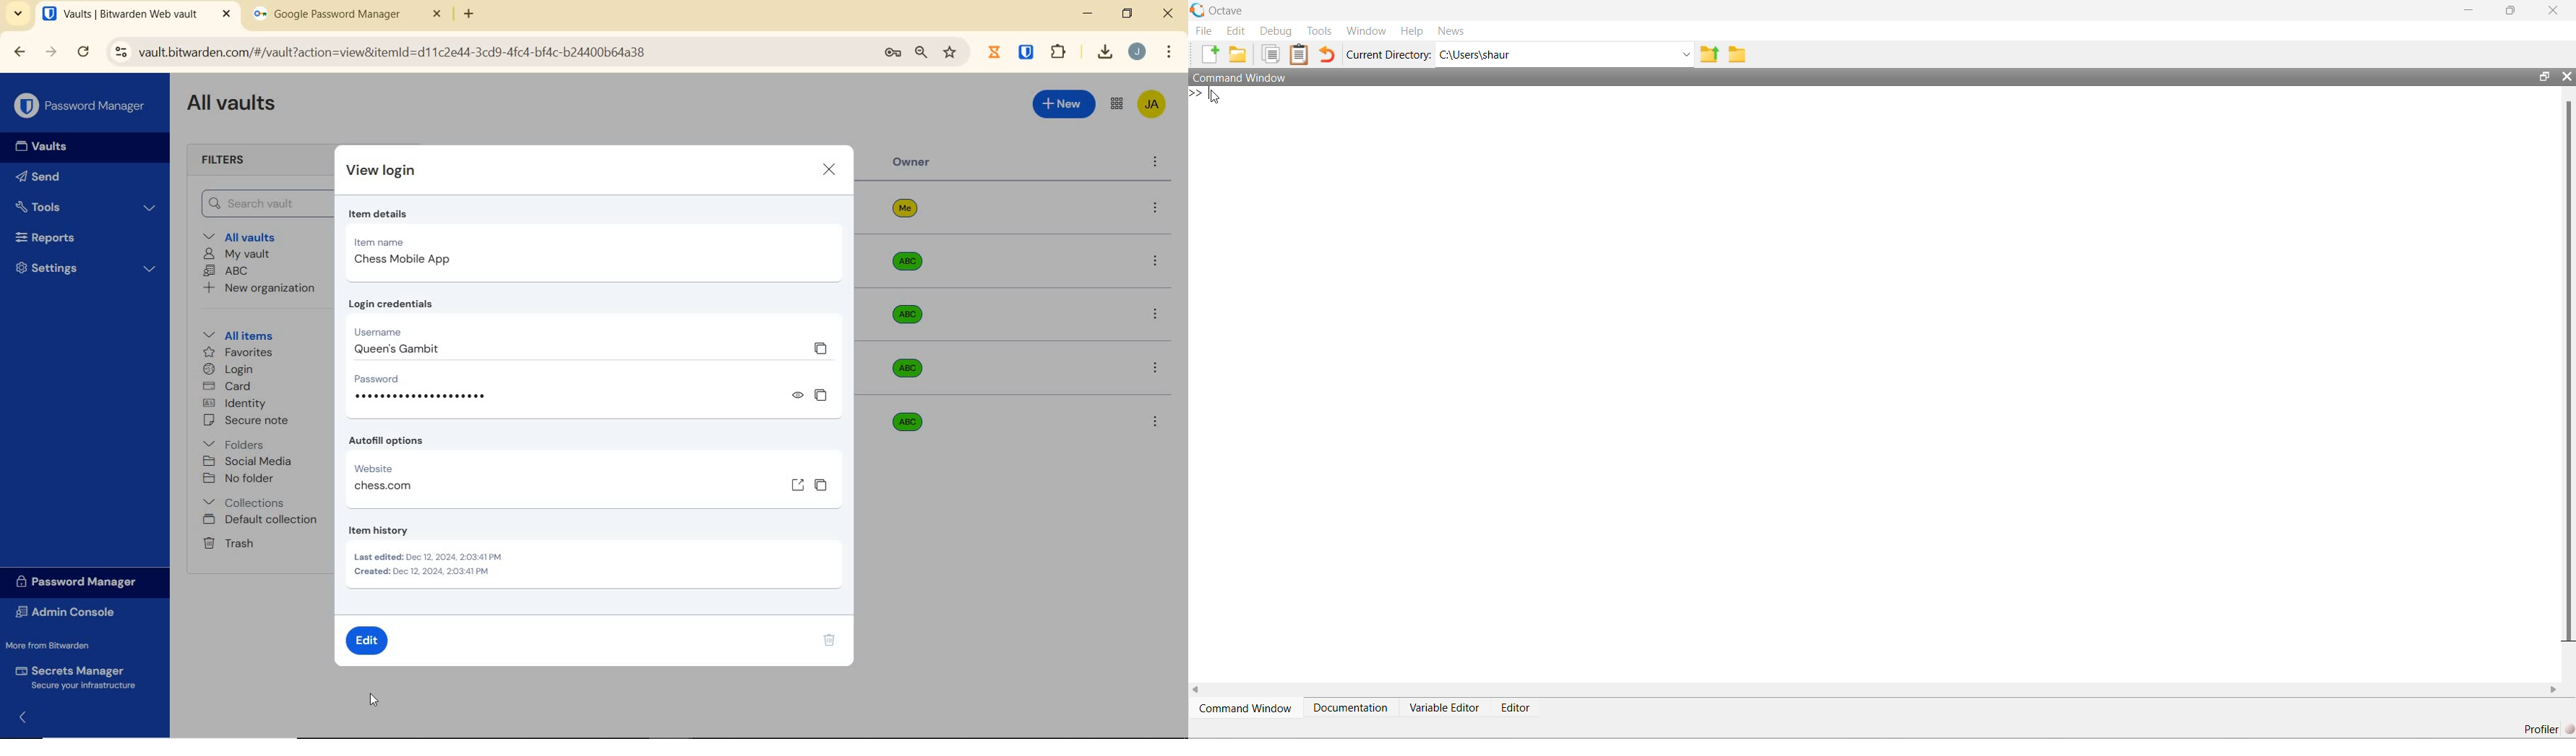 This screenshot has height=756, width=2576. Describe the element at coordinates (1065, 102) in the screenshot. I see `New` at that location.